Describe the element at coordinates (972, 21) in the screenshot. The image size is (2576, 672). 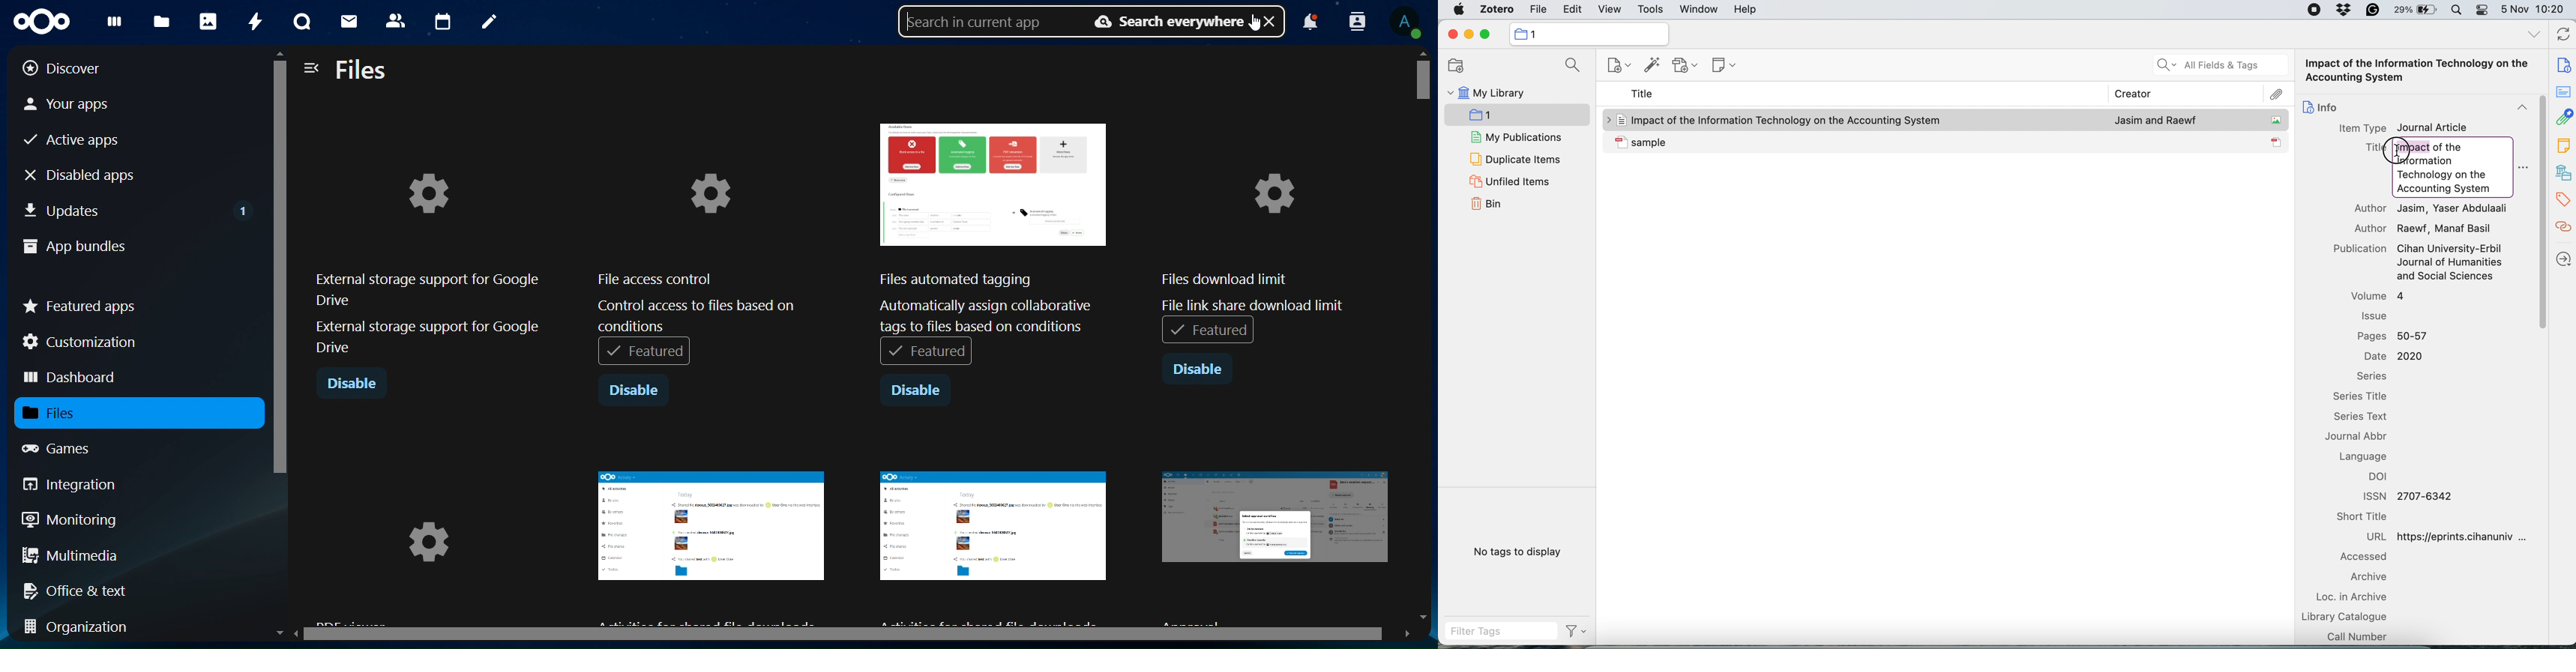
I see `search in current app` at that location.